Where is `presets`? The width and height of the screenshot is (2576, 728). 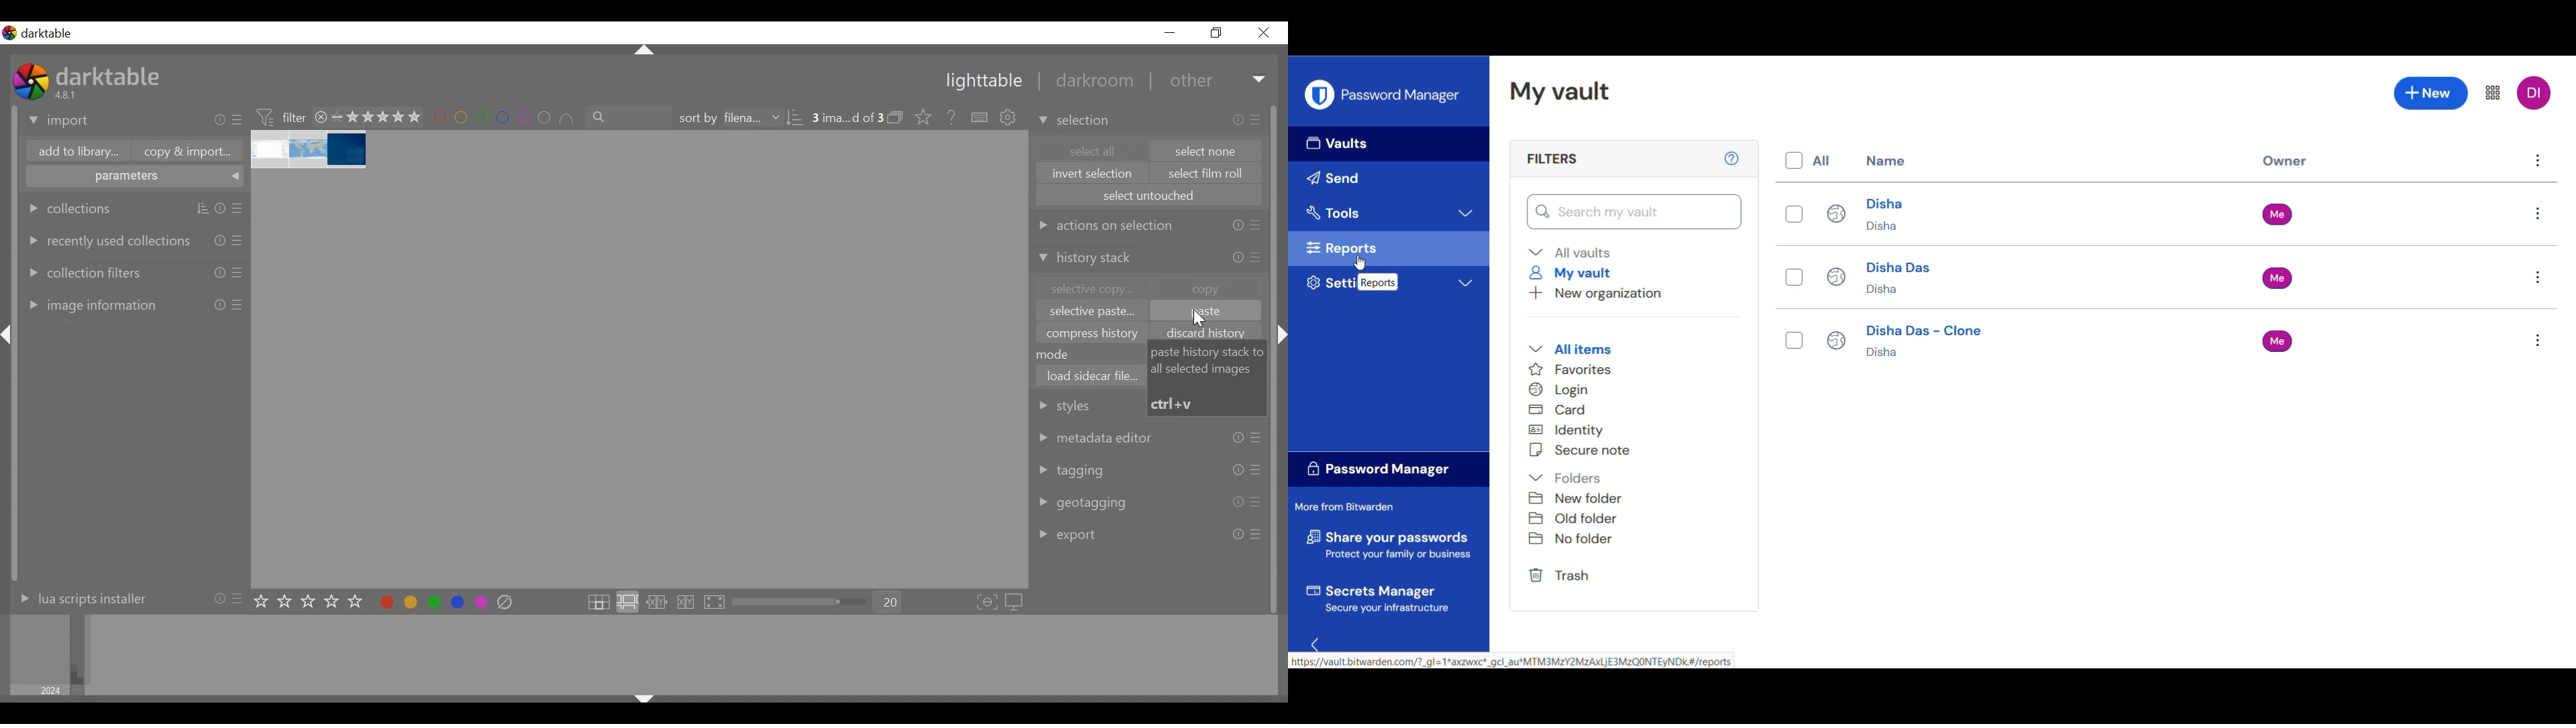
presets is located at coordinates (239, 209).